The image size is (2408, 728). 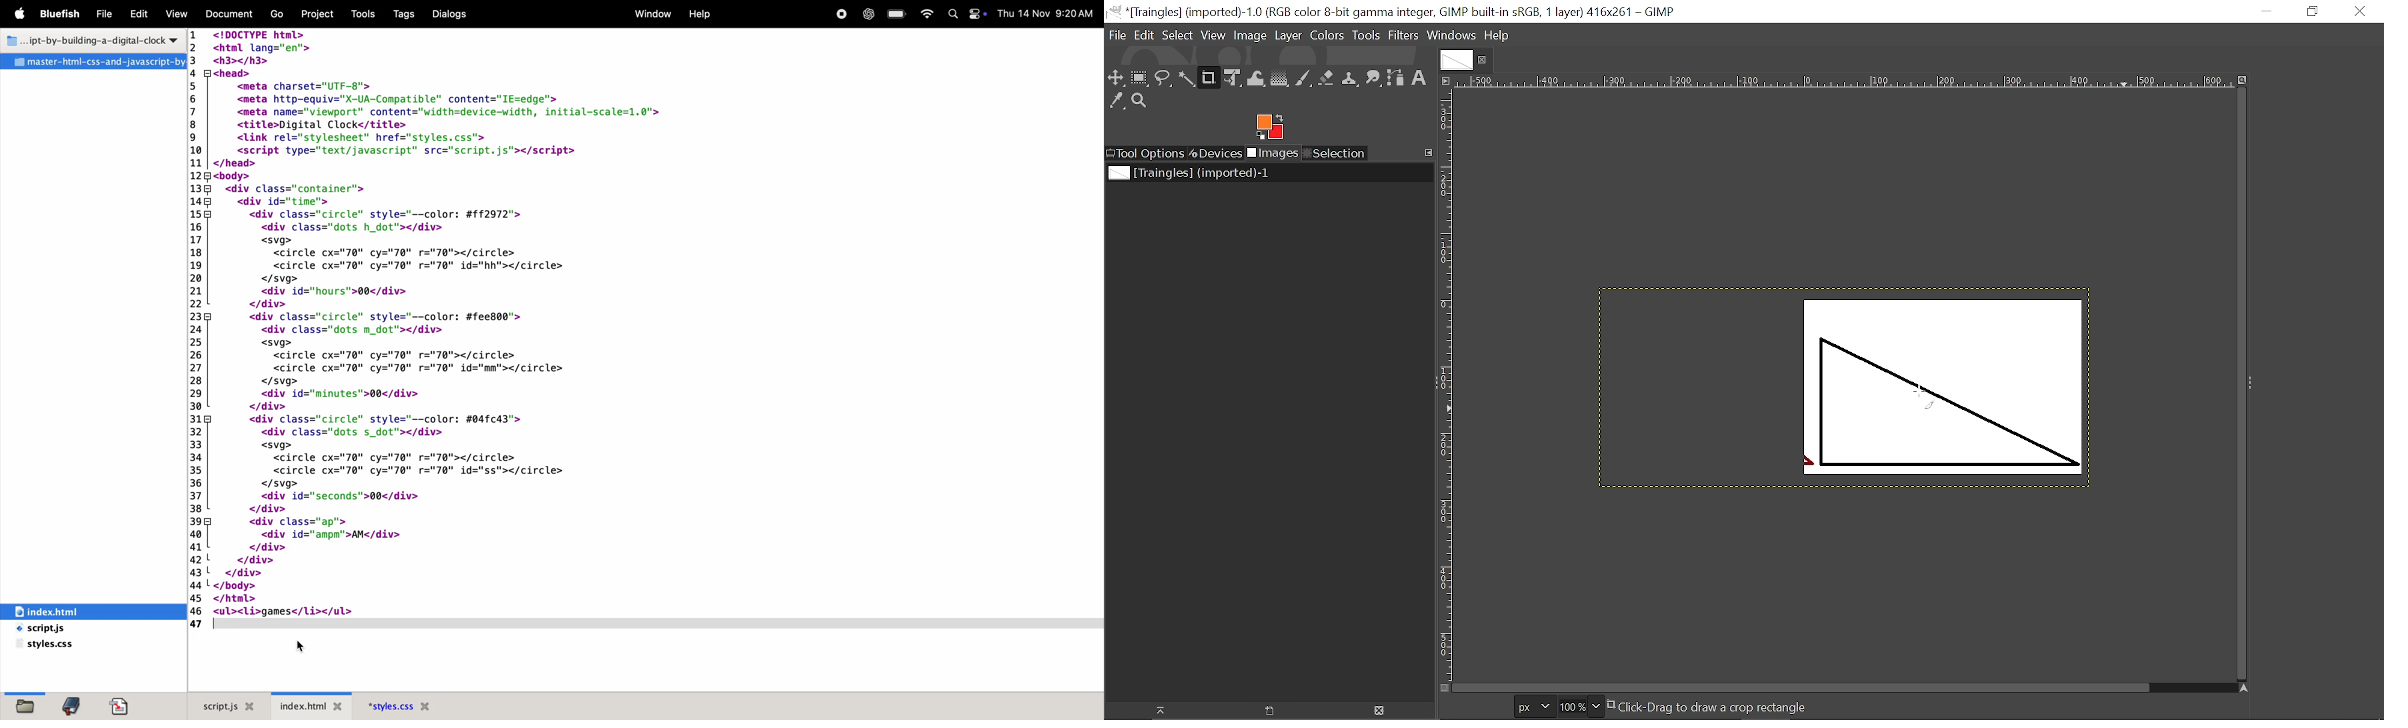 I want to click on file, so click(x=23, y=705).